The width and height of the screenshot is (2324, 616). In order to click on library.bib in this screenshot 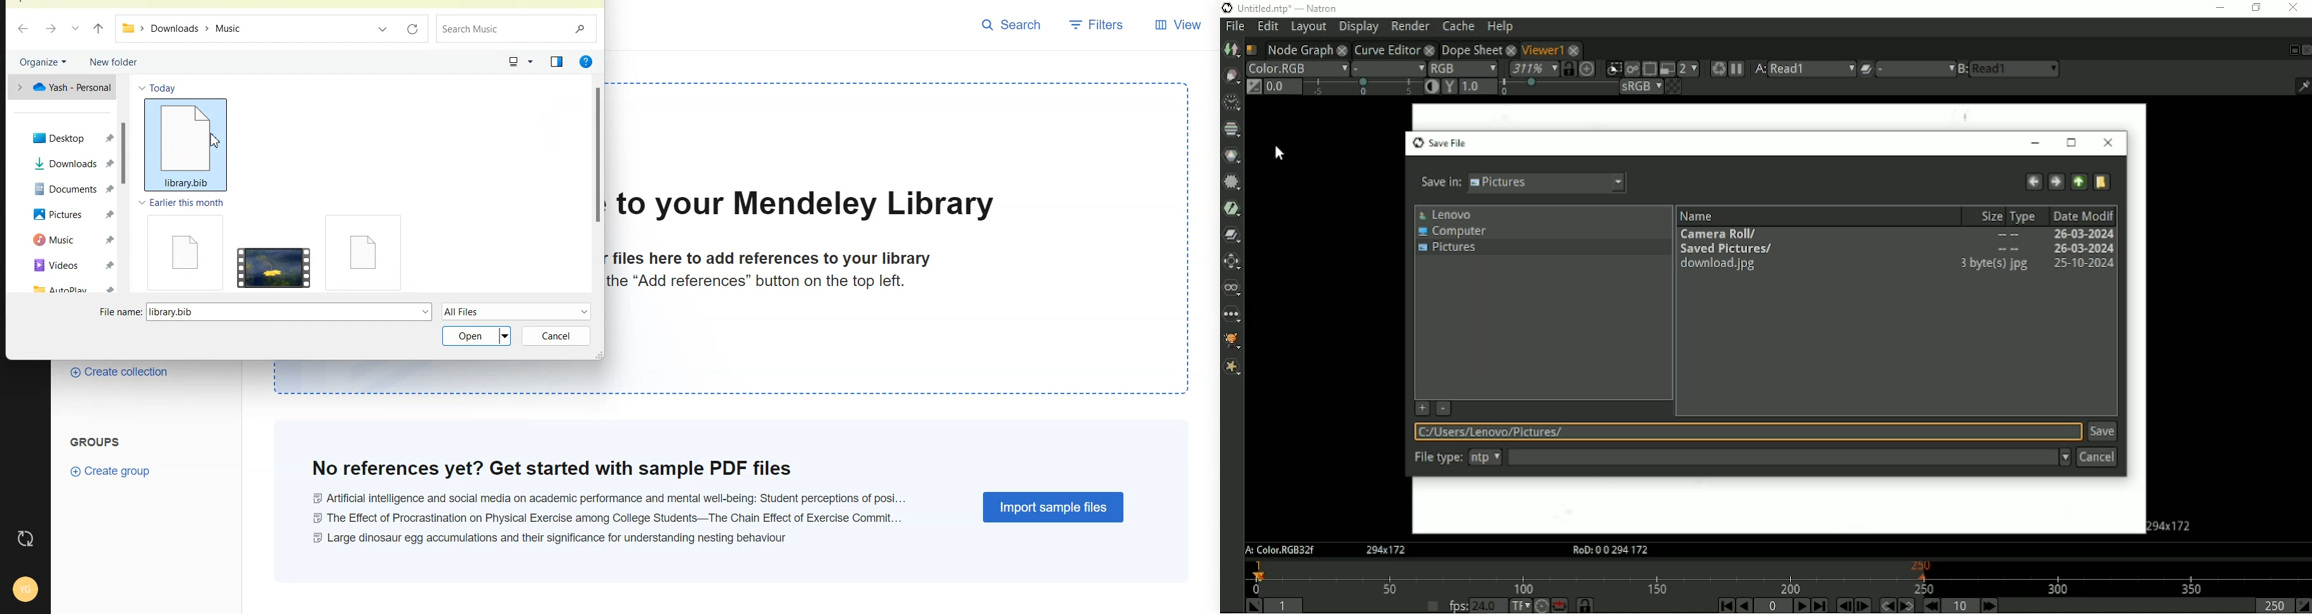, I will do `click(290, 311)`.